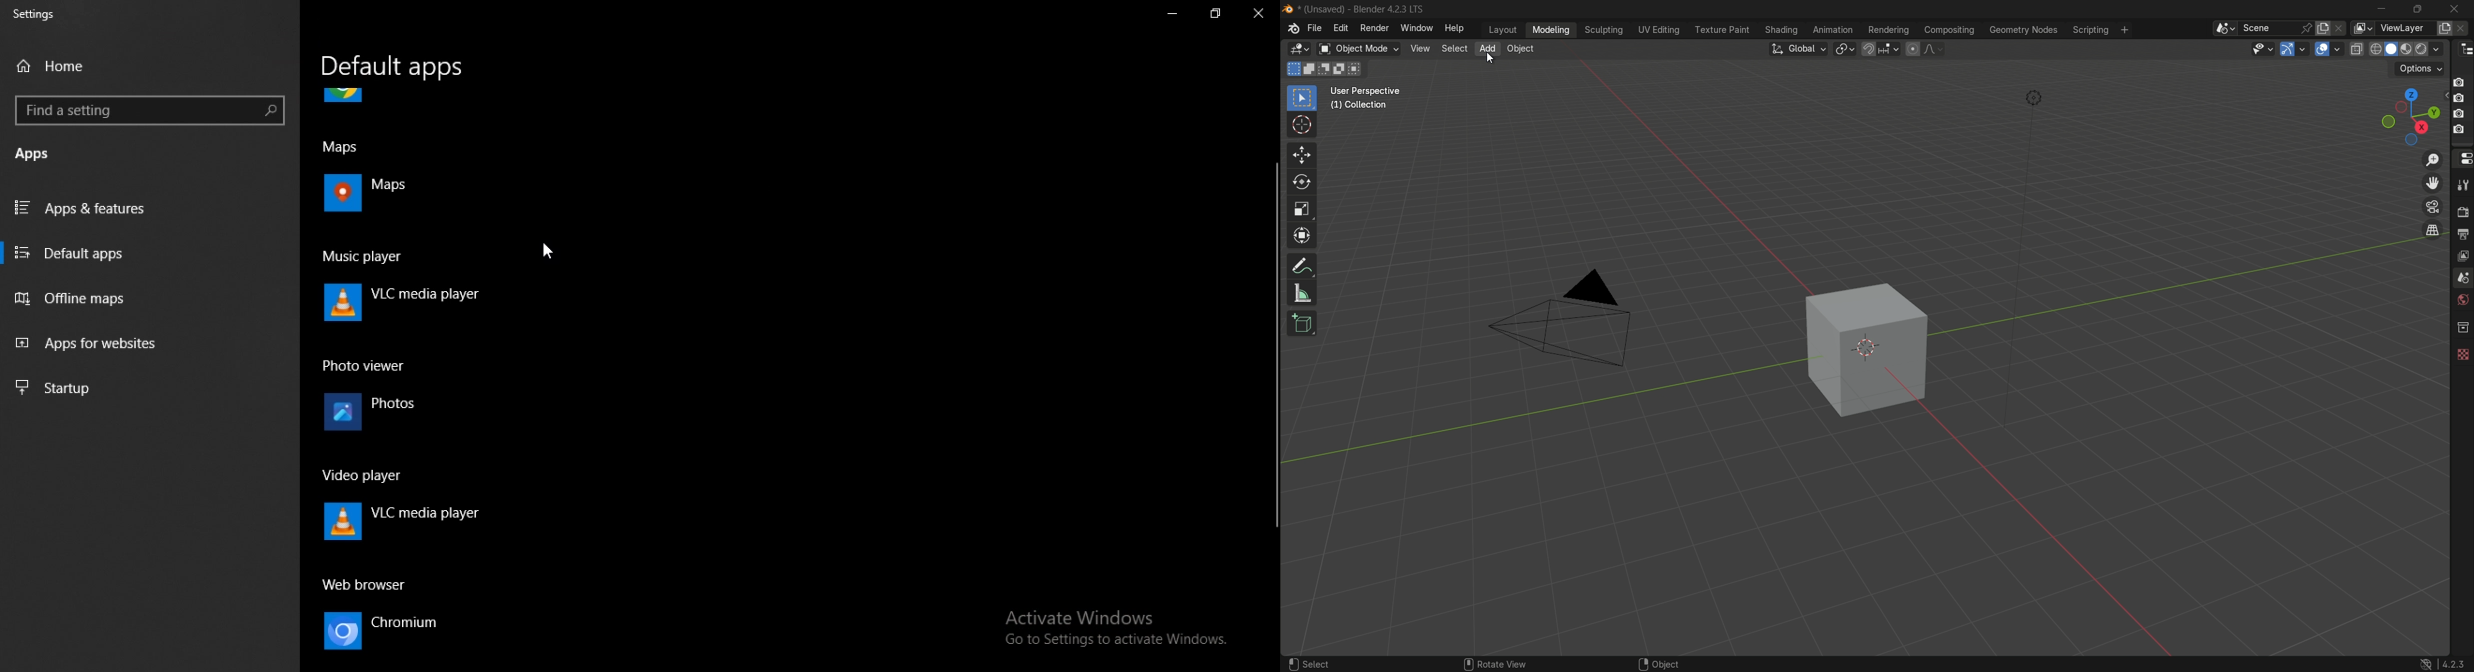  What do you see at coordinates (155, 111) in the screenshot?
I see `find a settings` at bounding box center [155, 111].